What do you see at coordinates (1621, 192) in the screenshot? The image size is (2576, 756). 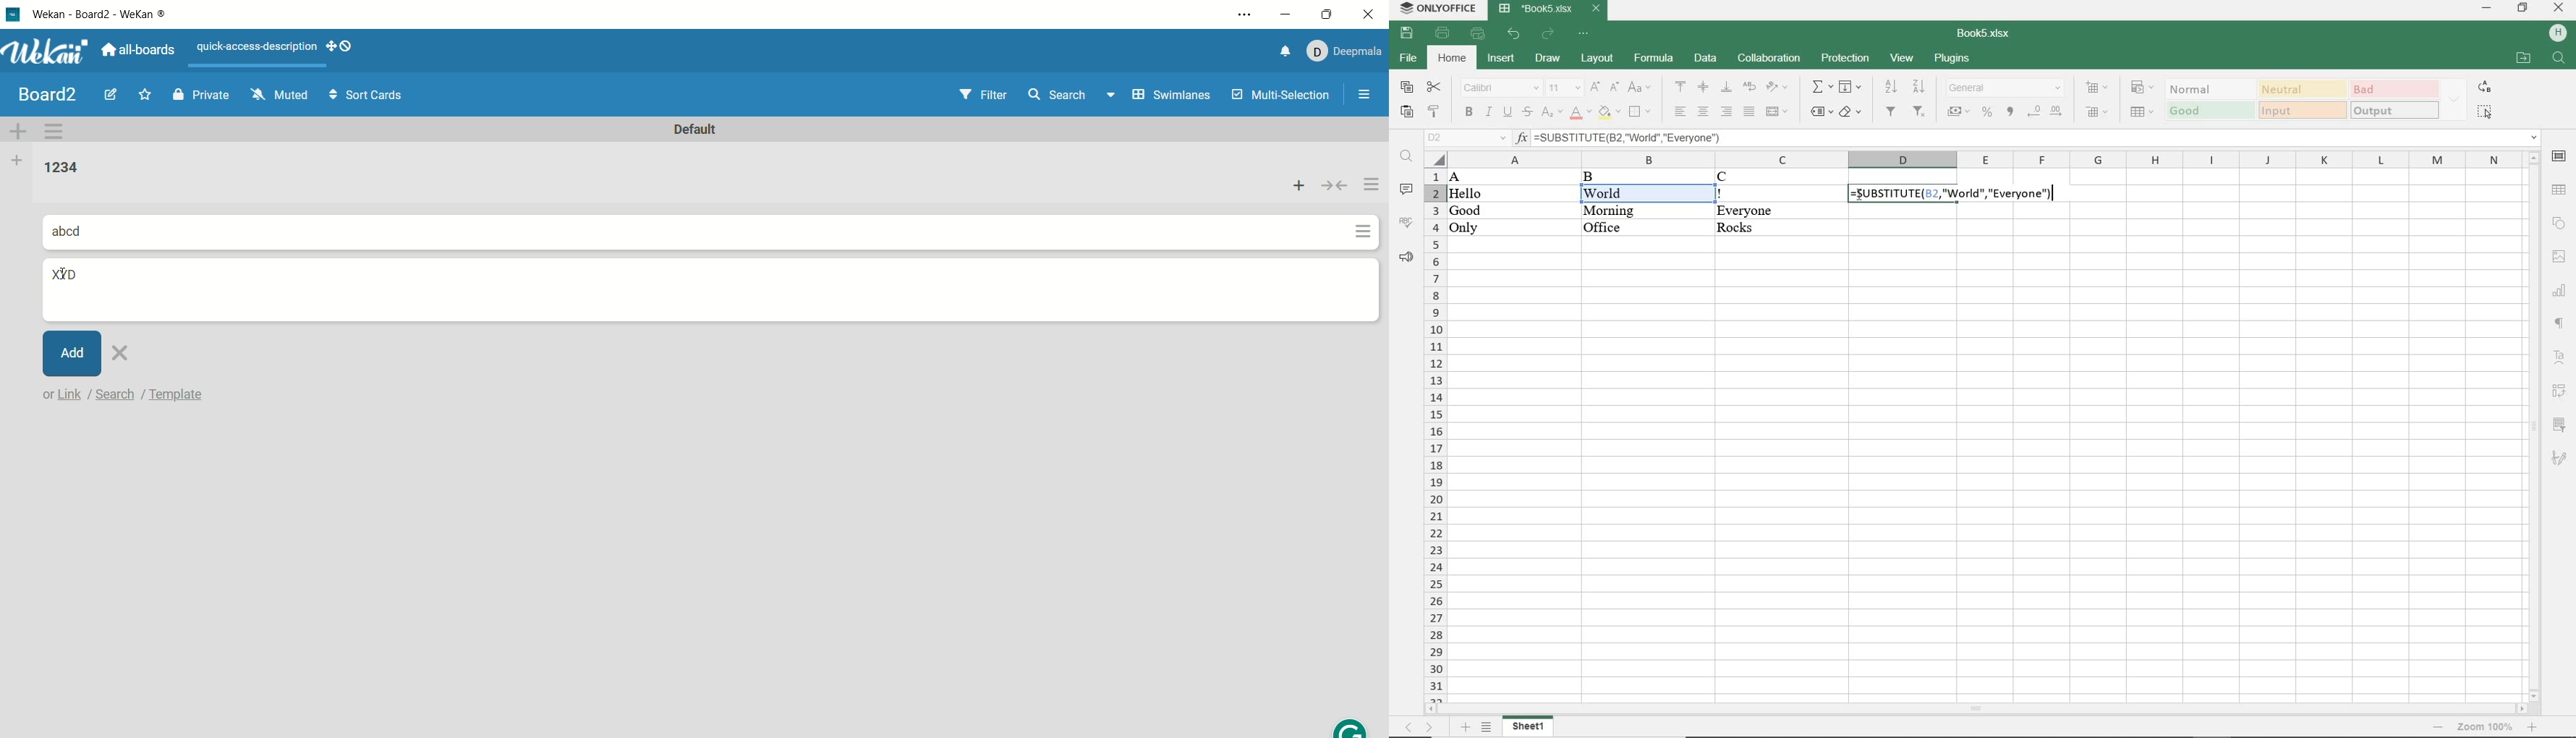 I see `World` at bounding box center [1621, 192].